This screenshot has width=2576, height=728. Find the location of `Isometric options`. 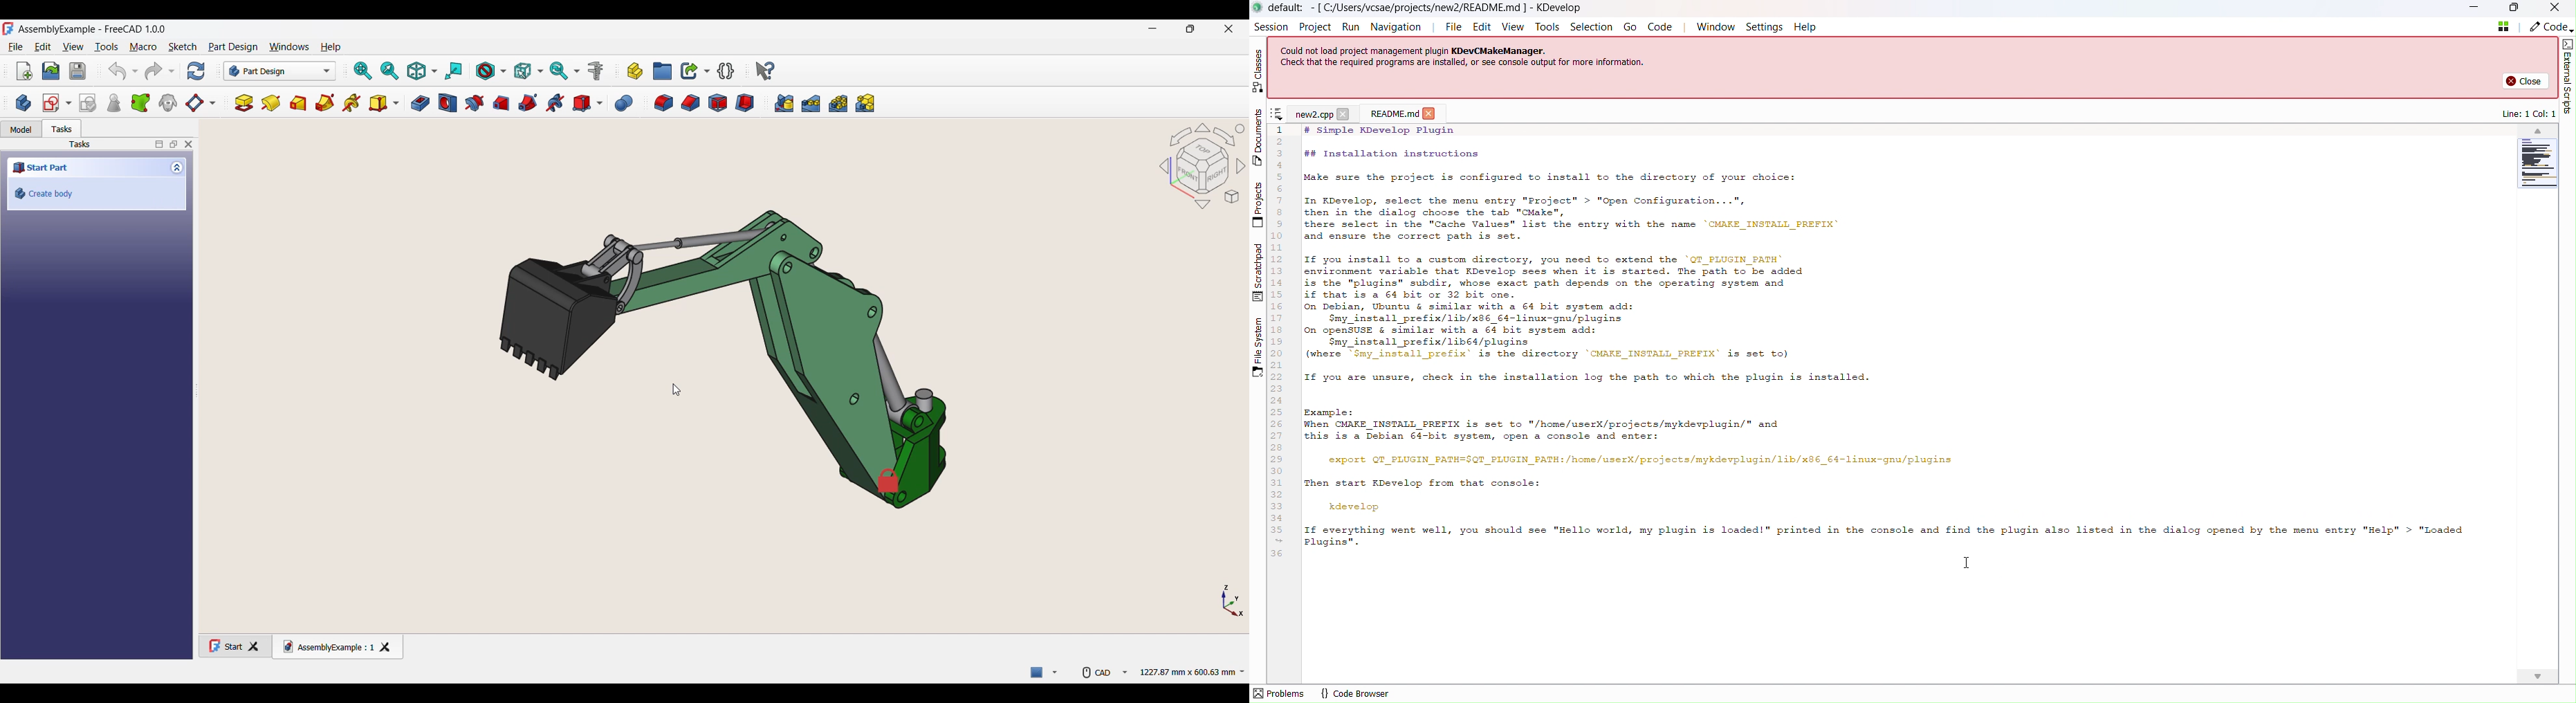

Isometric options is located at coordinates (423, 71).